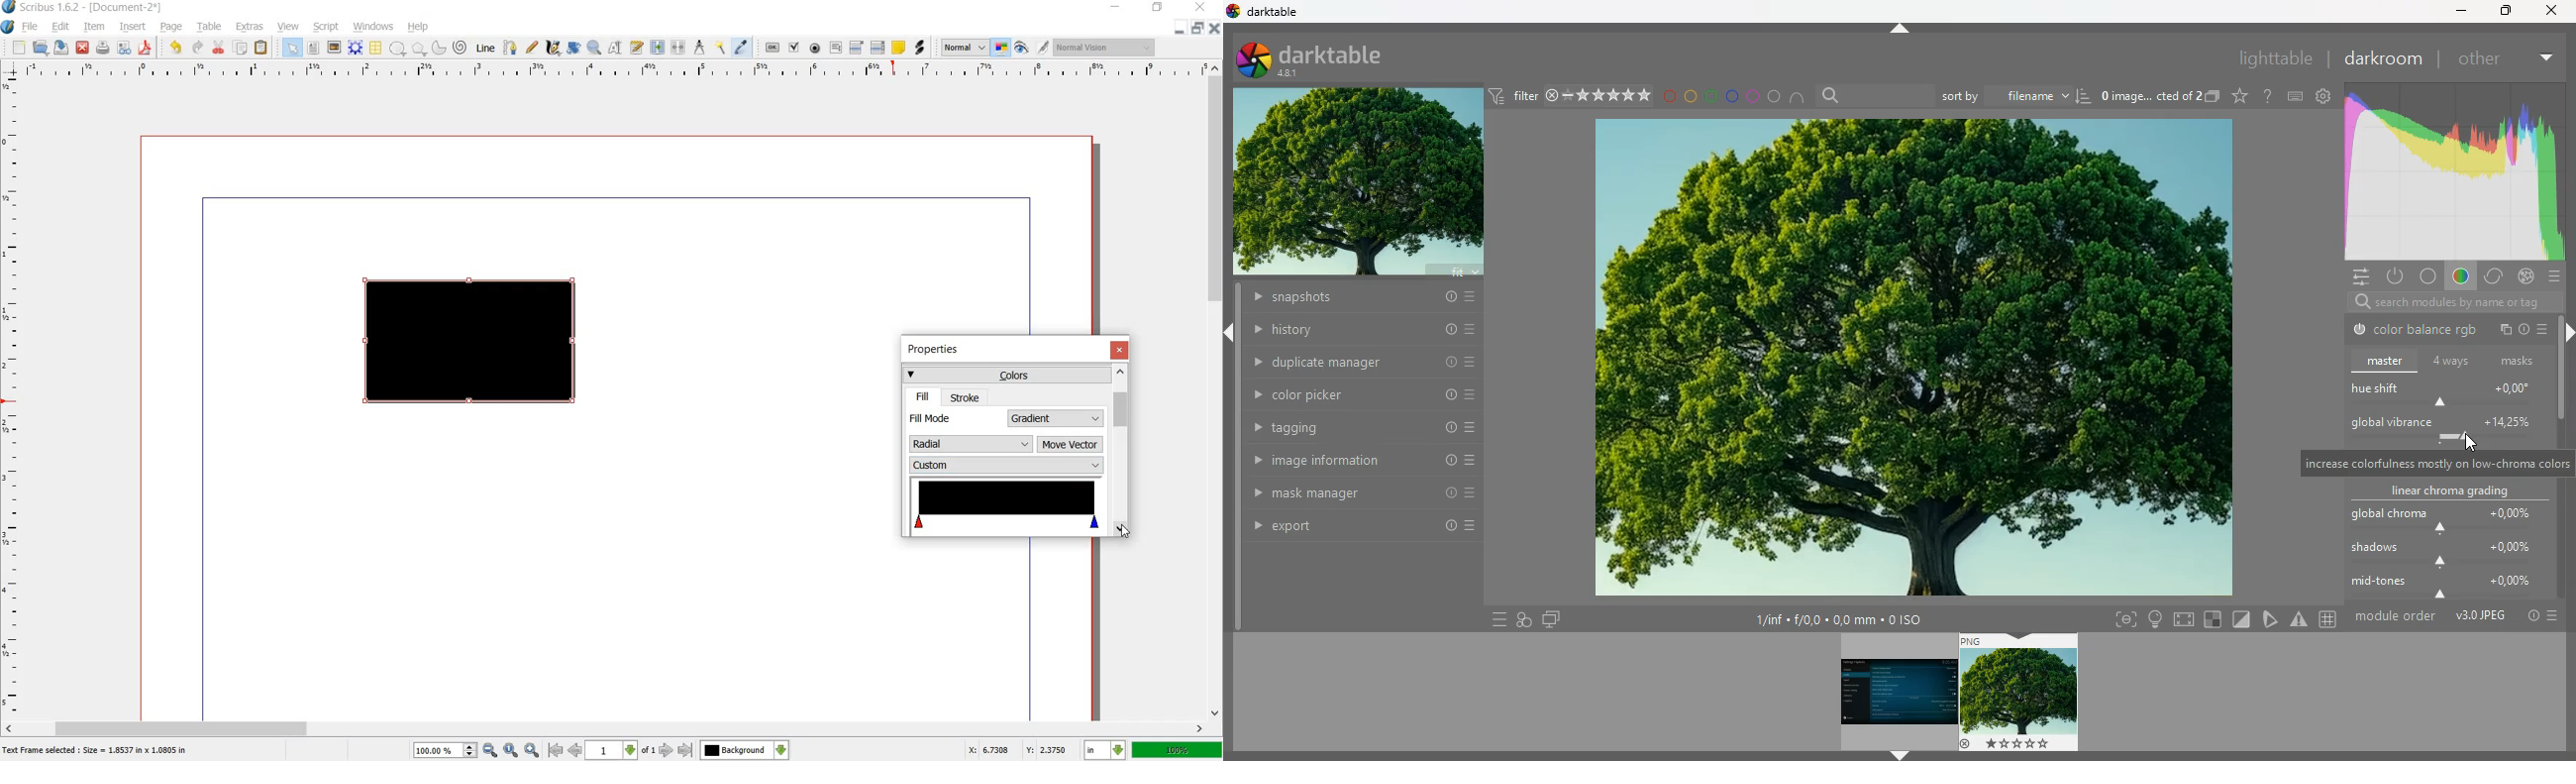  Describe the element at coordinates (32, 27) in the screenshot. I see `file` at that location.